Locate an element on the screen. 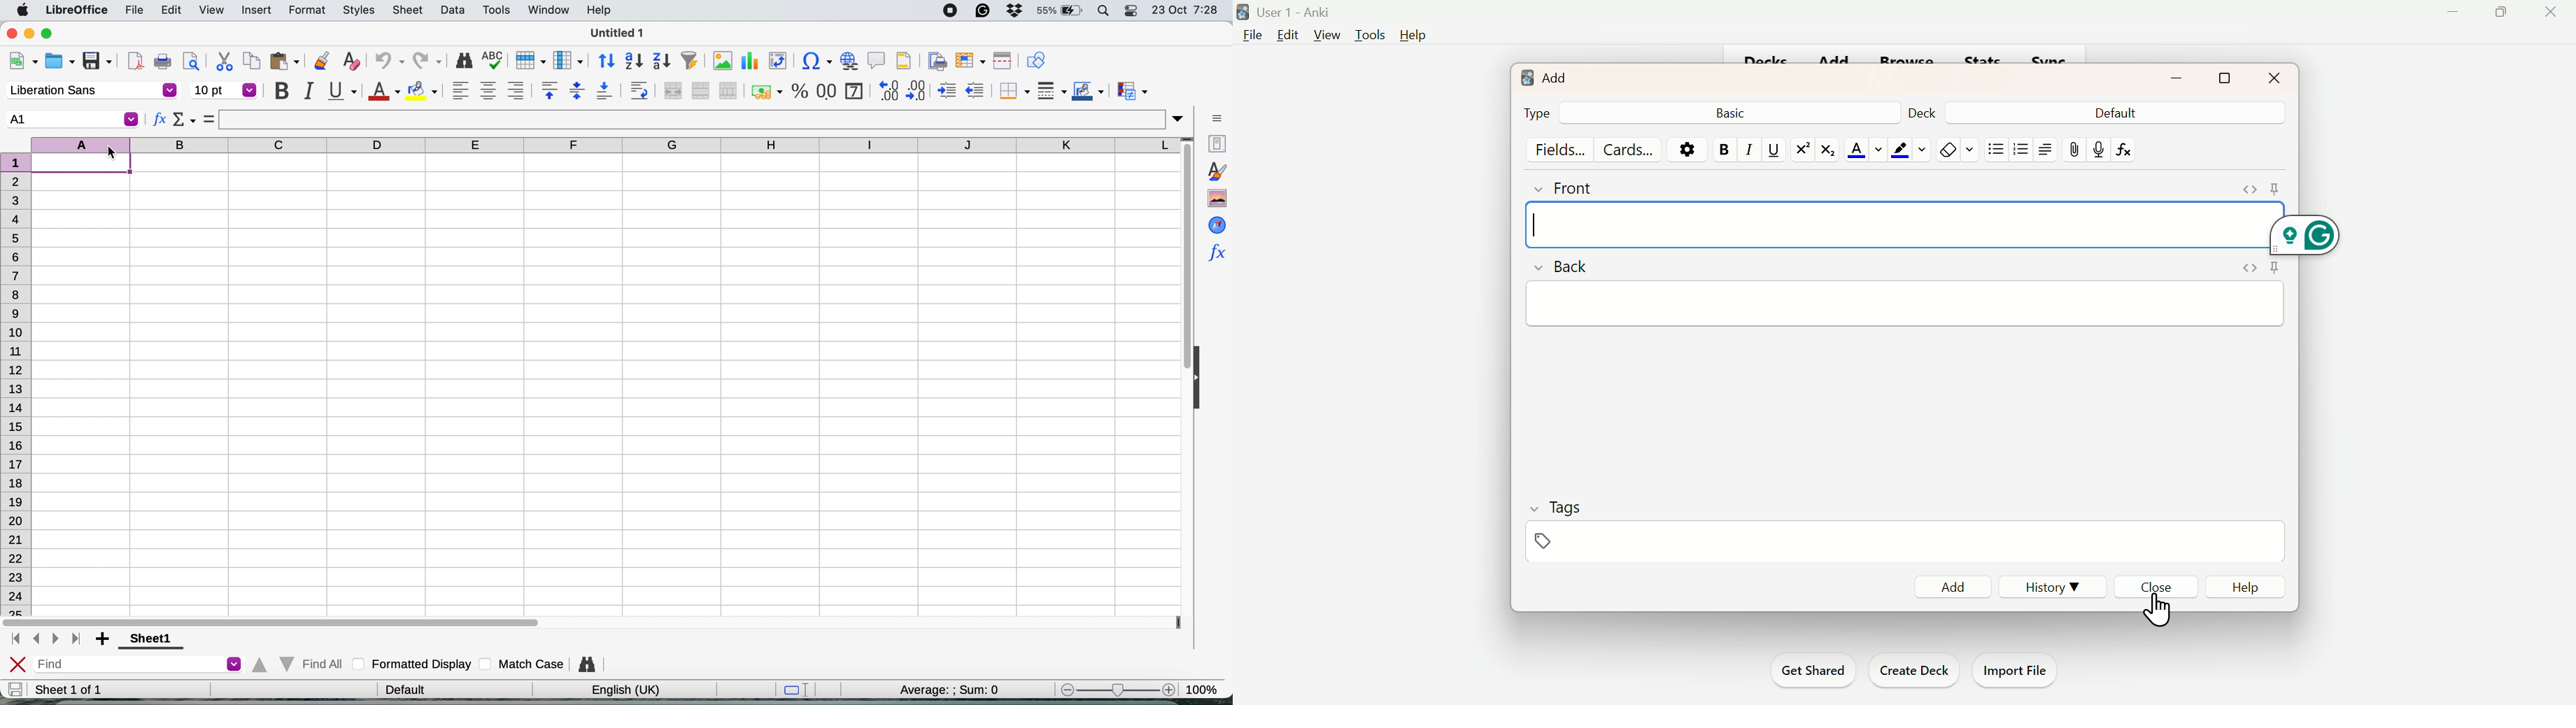  Rubber is located at coordinates (1958, 148).